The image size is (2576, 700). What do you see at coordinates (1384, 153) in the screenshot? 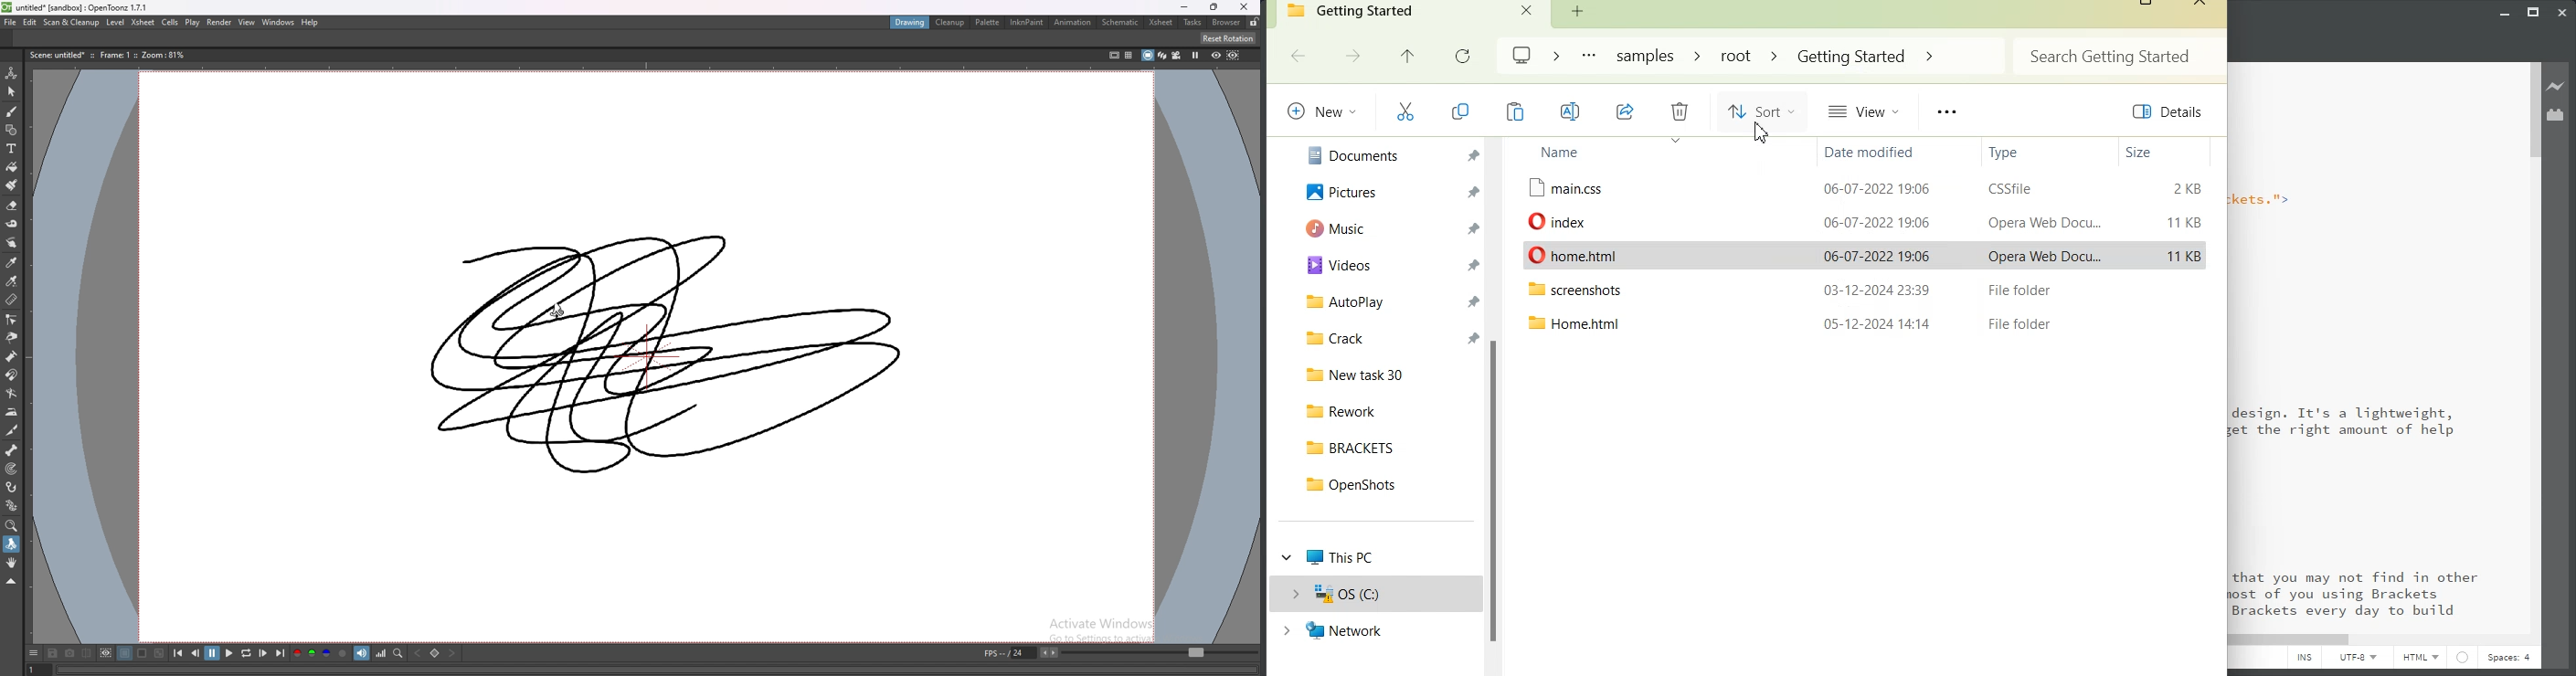
I see `Documents` at bounding box center [1384, 153].